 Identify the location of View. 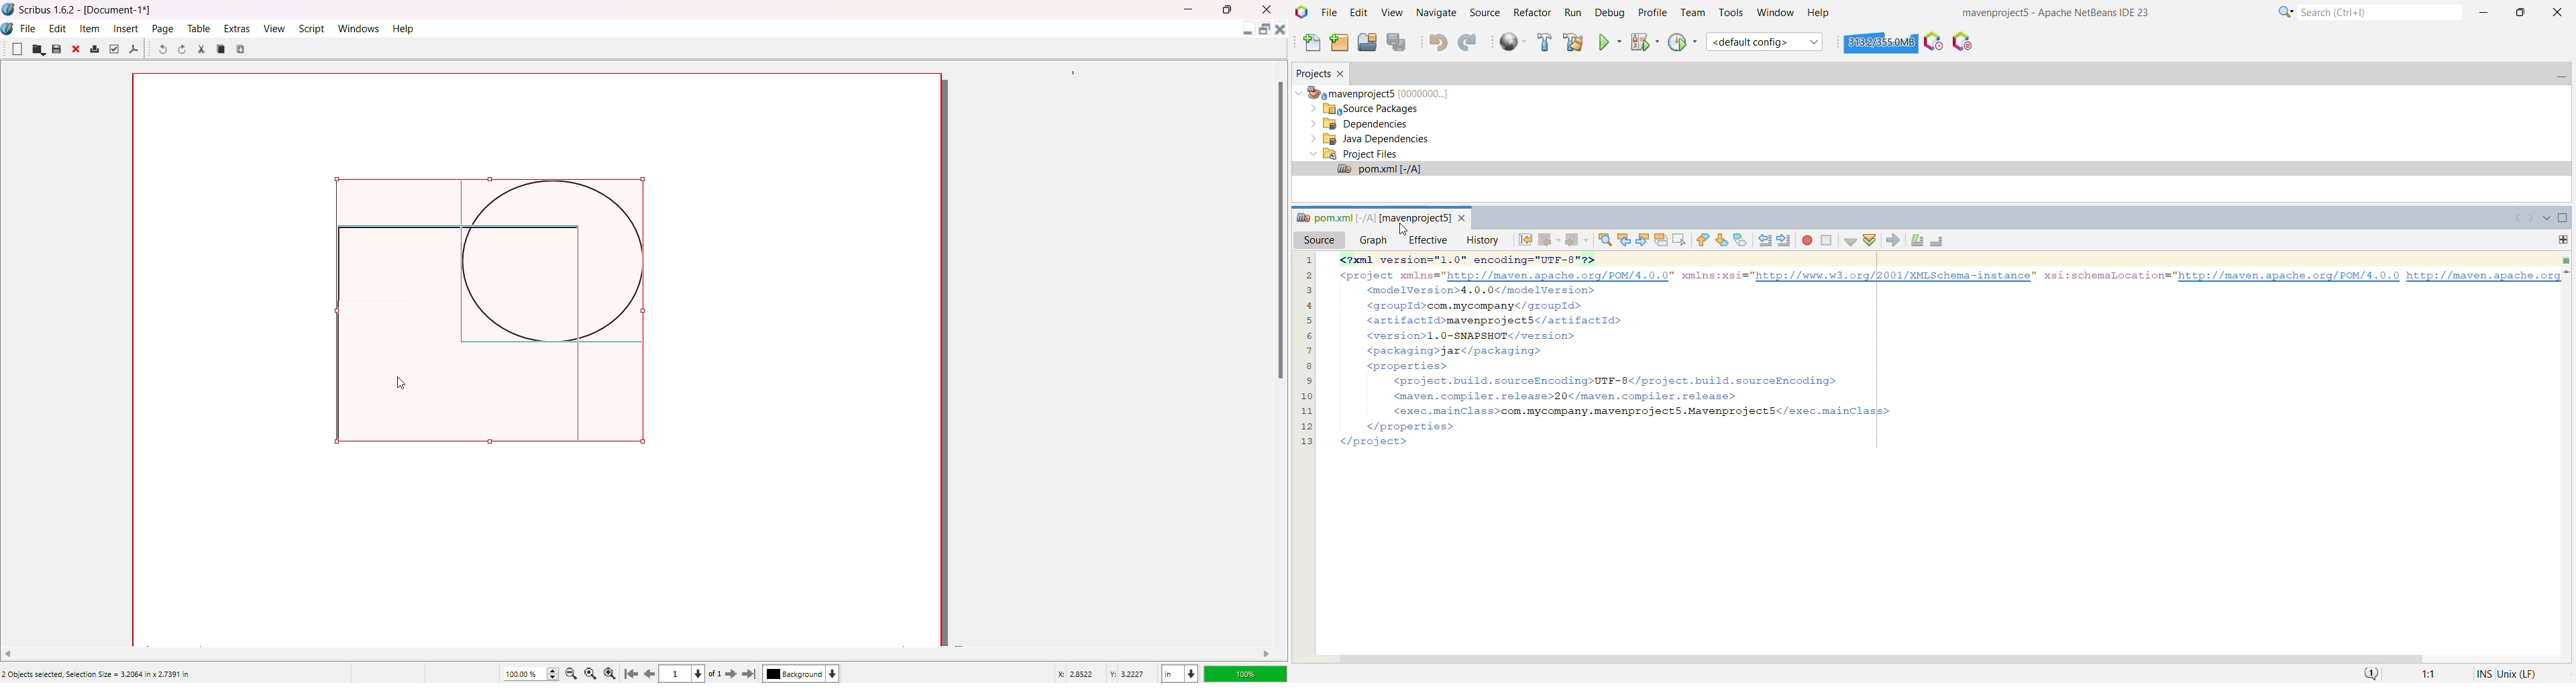
(273, 28).